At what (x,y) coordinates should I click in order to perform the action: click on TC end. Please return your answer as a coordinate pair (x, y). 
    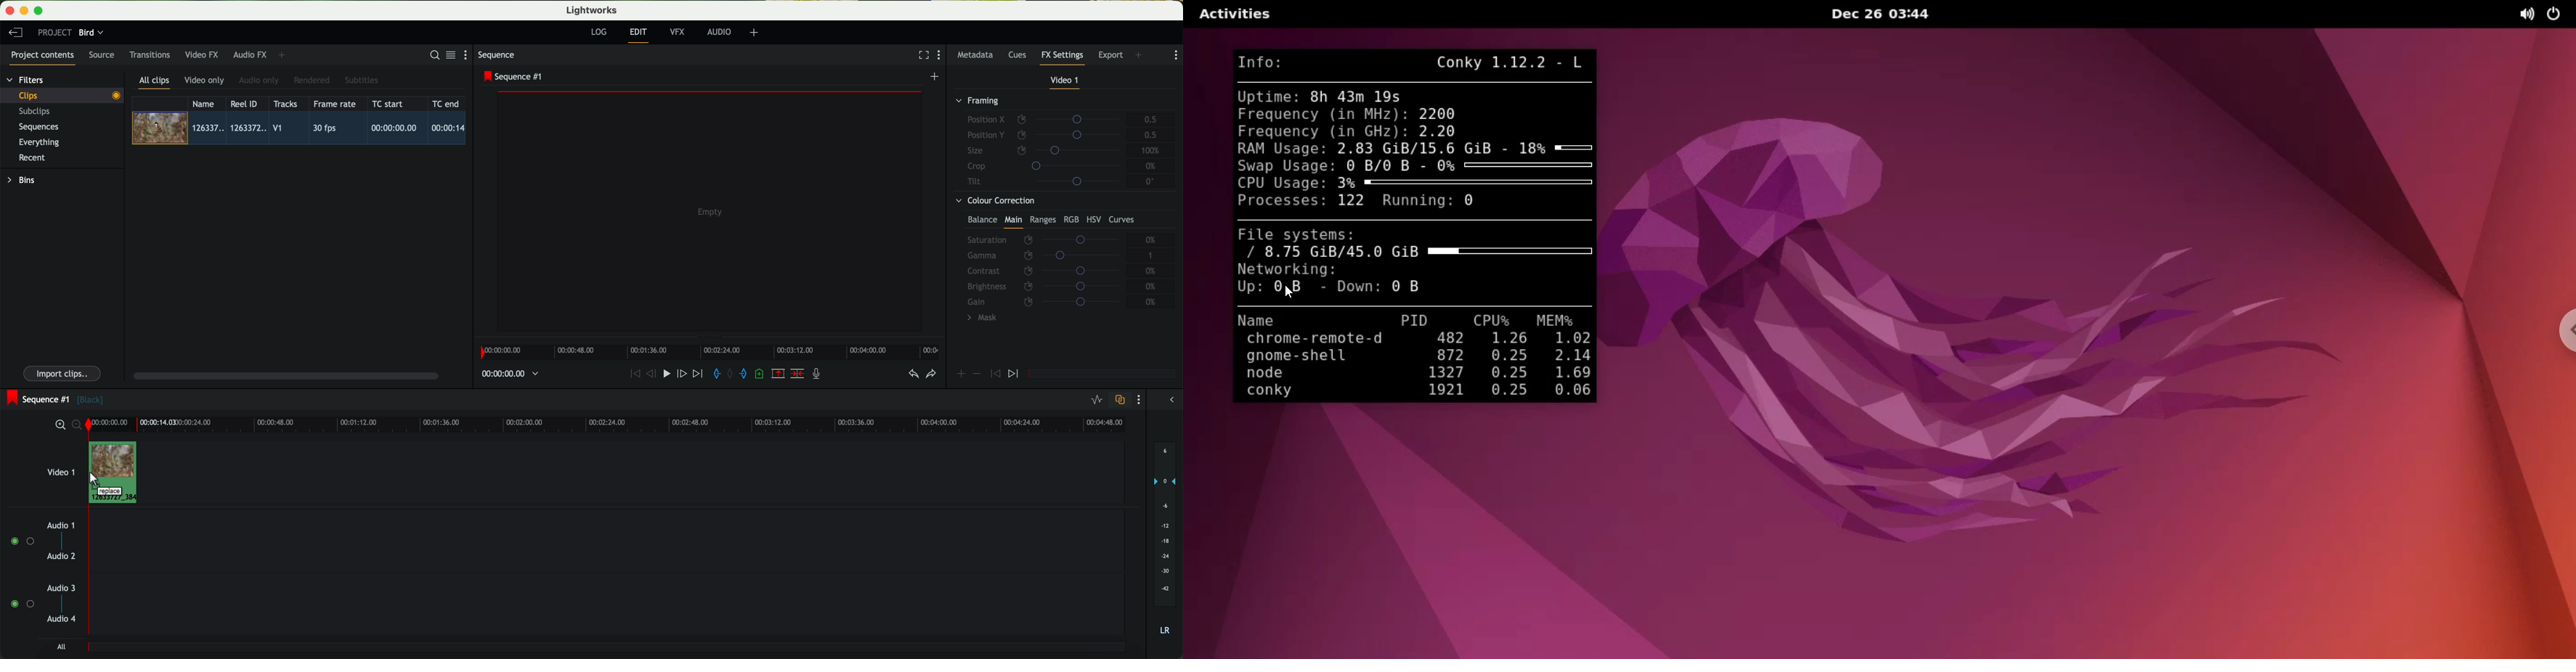
    Looking at the image, I should click on (447, 103).